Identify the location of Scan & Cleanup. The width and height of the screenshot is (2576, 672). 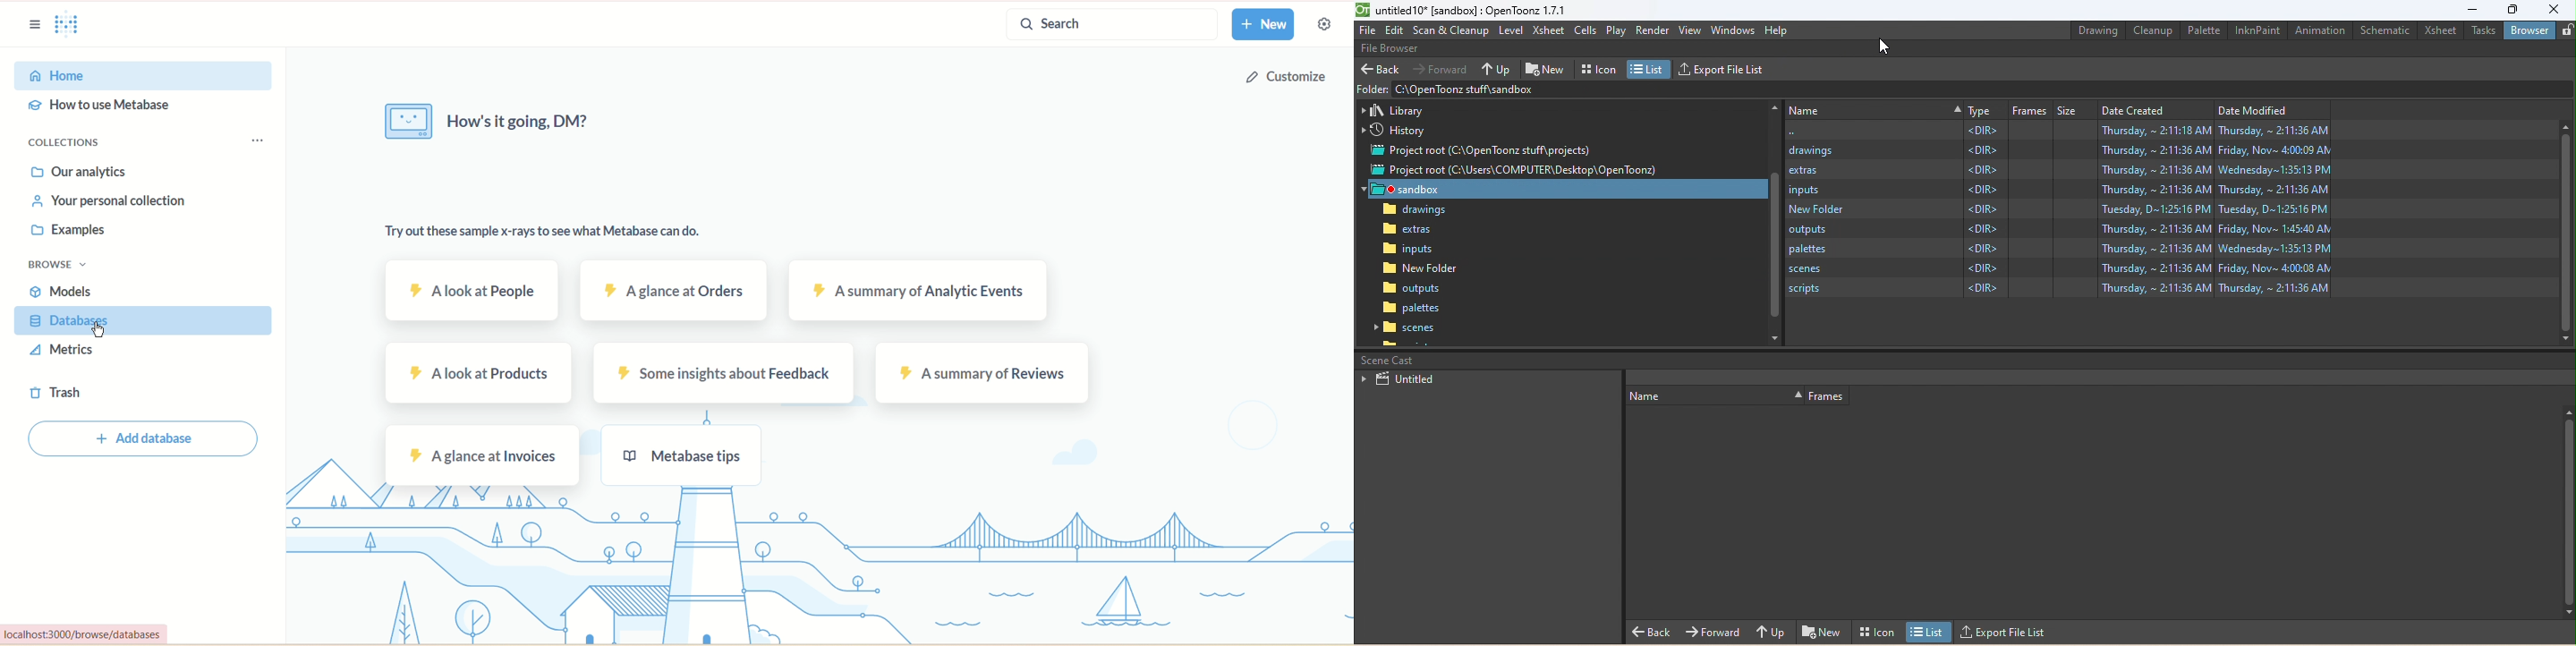
(1450, 30).